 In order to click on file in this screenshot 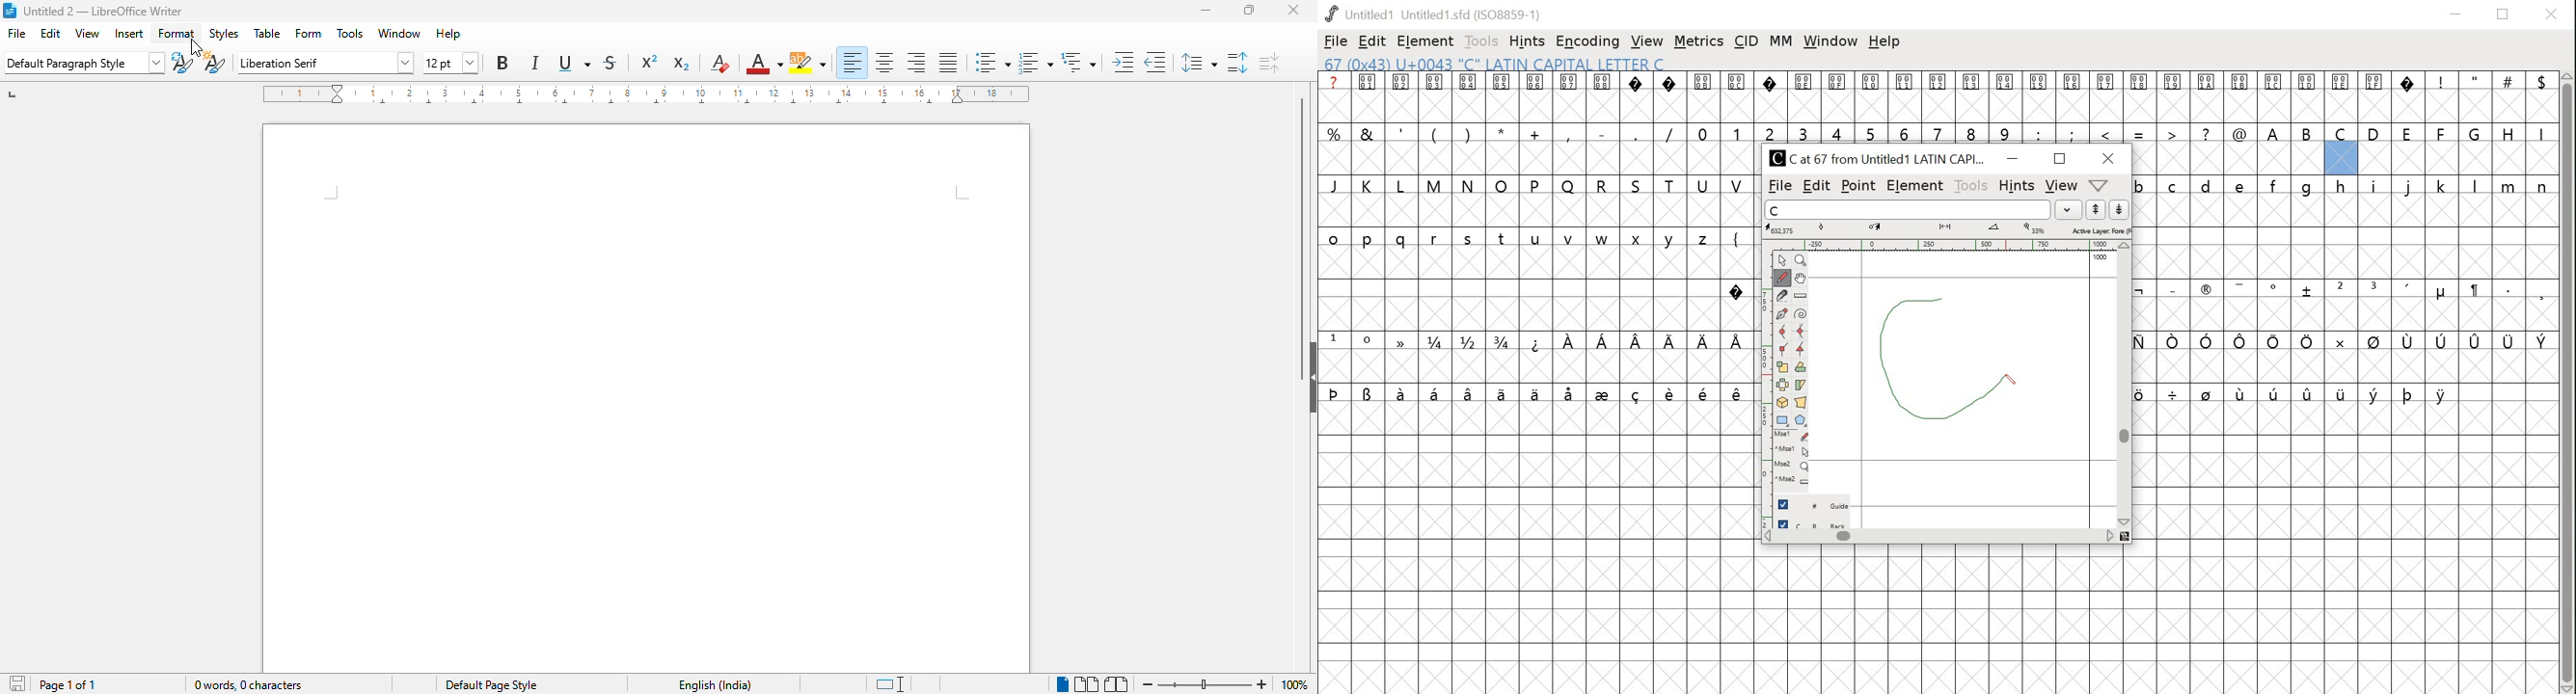, I will do `click(16, 33)`.